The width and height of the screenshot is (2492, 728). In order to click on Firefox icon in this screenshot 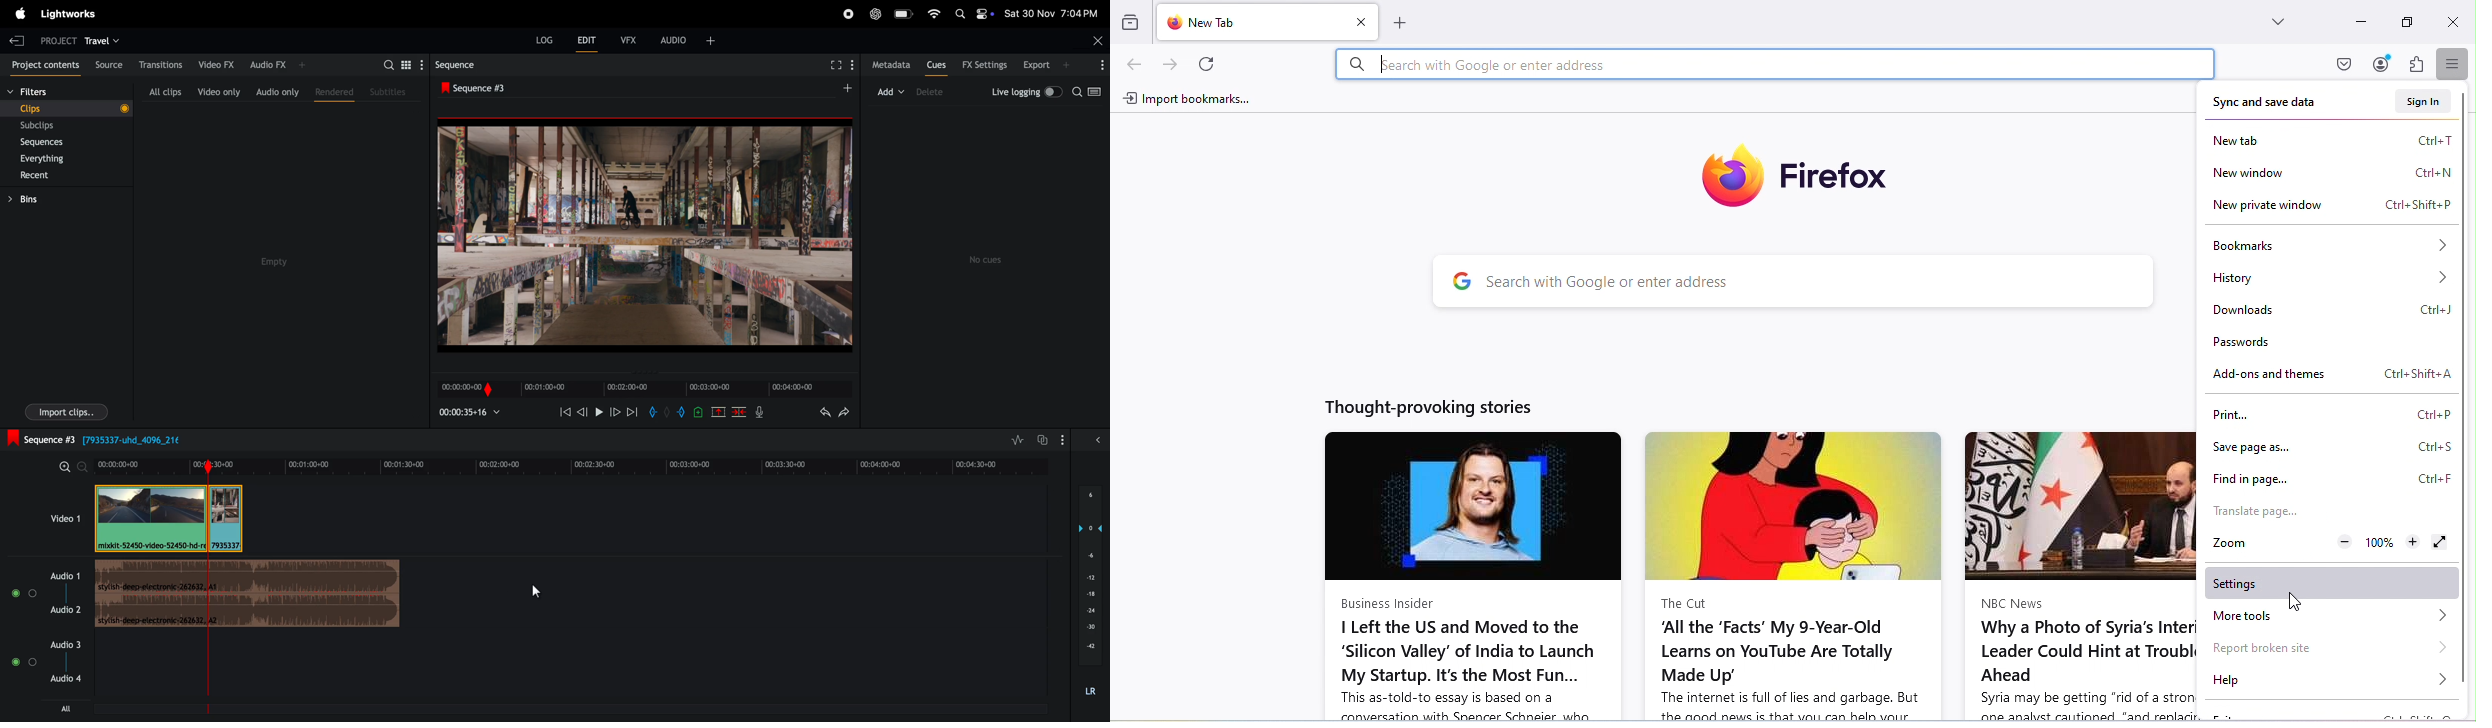, I will do `click(1779, 170)`.